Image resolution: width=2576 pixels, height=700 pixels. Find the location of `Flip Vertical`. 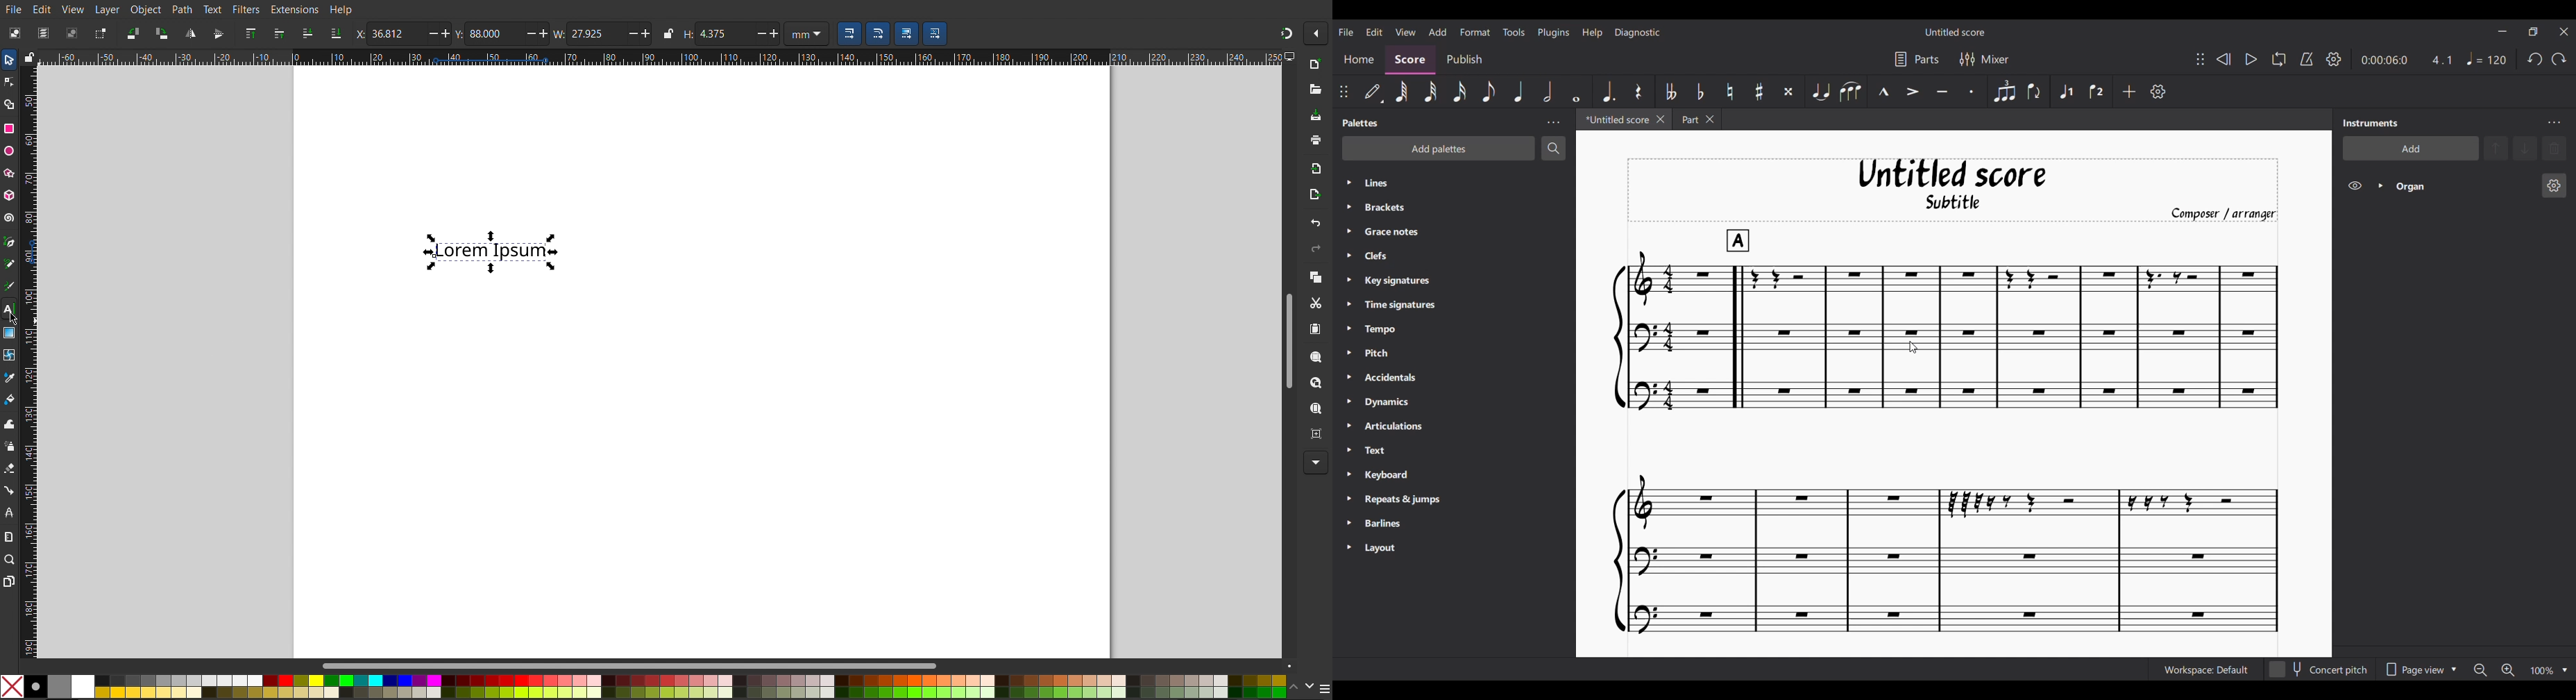

Flip Vertical is located at coordinates (217, 33).